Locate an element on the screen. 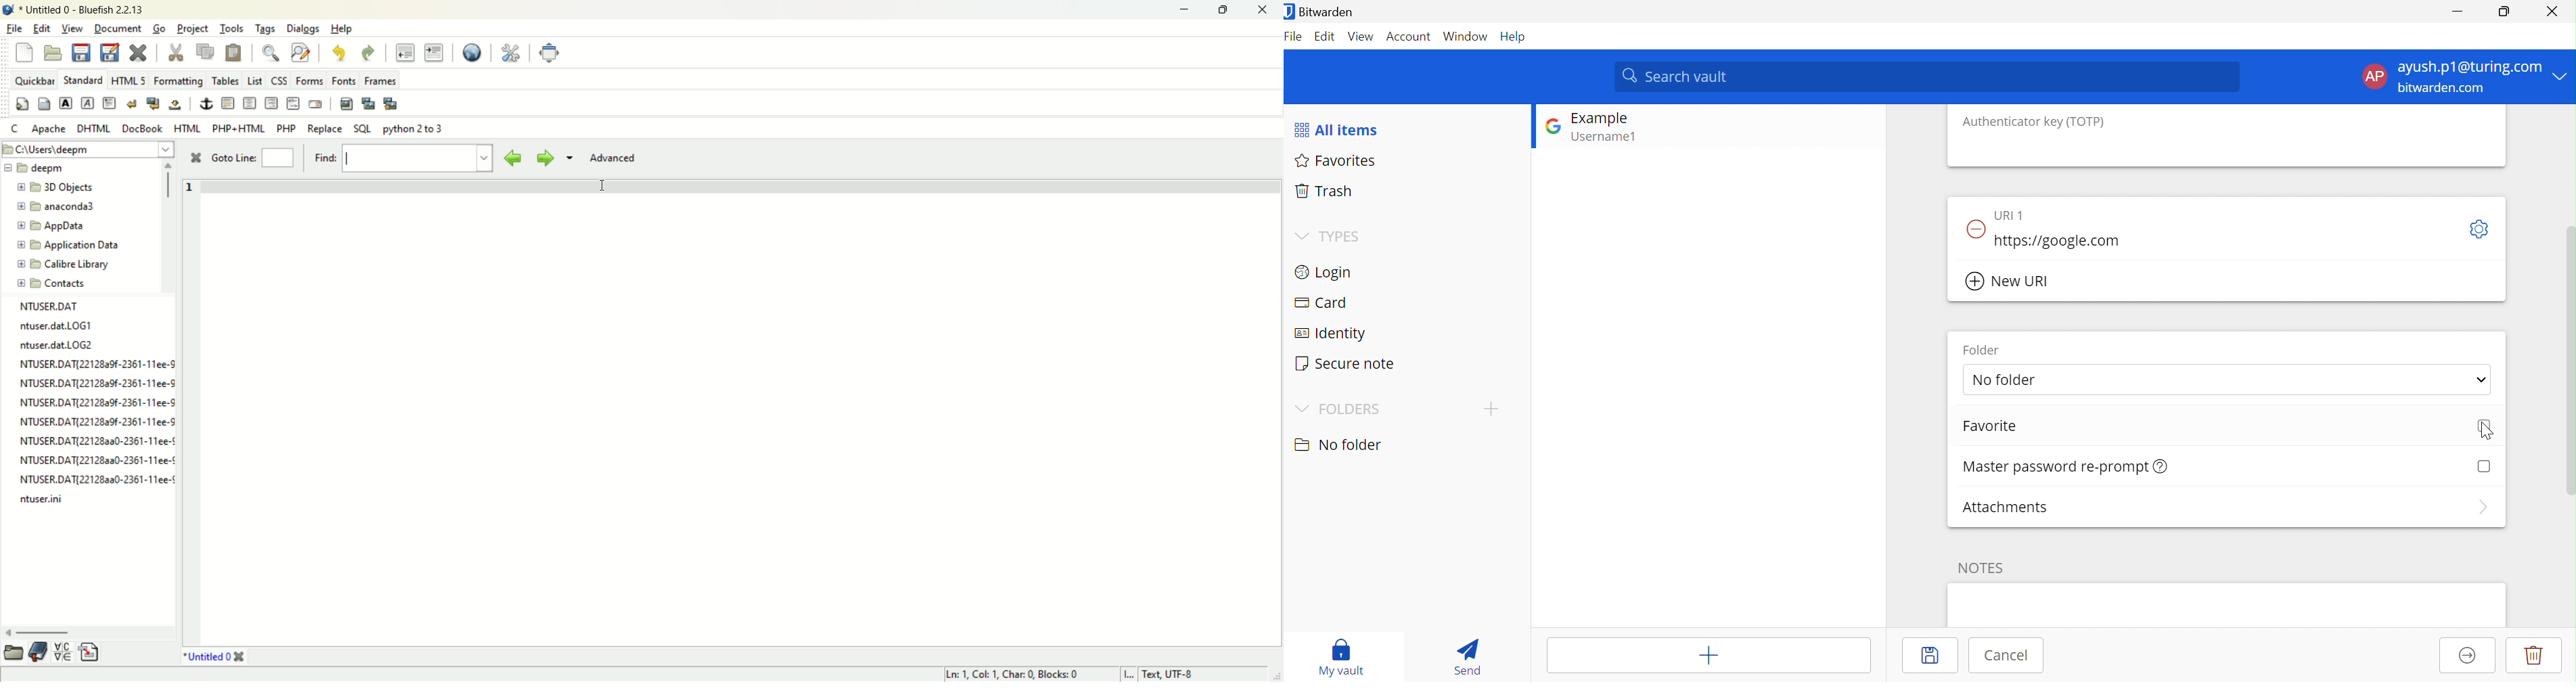 This screenshot has height=700, width=2576. Card is located at coordinates (1321, 301).